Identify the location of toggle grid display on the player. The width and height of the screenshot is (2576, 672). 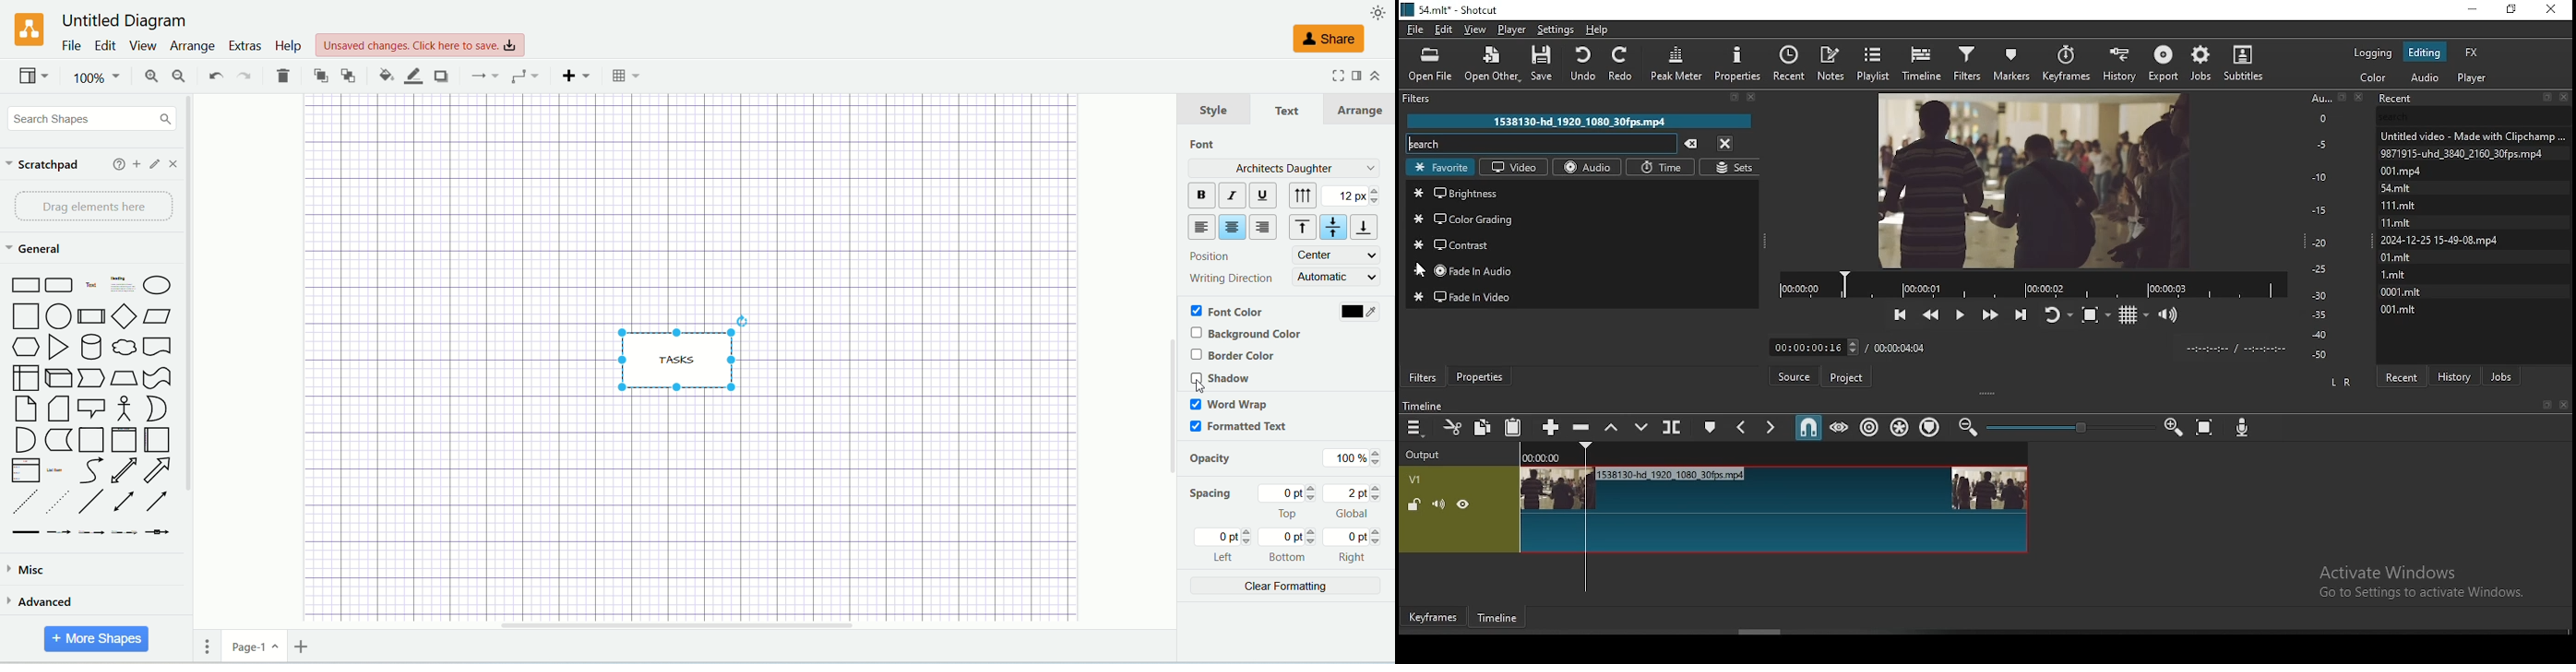
(2134, 313).